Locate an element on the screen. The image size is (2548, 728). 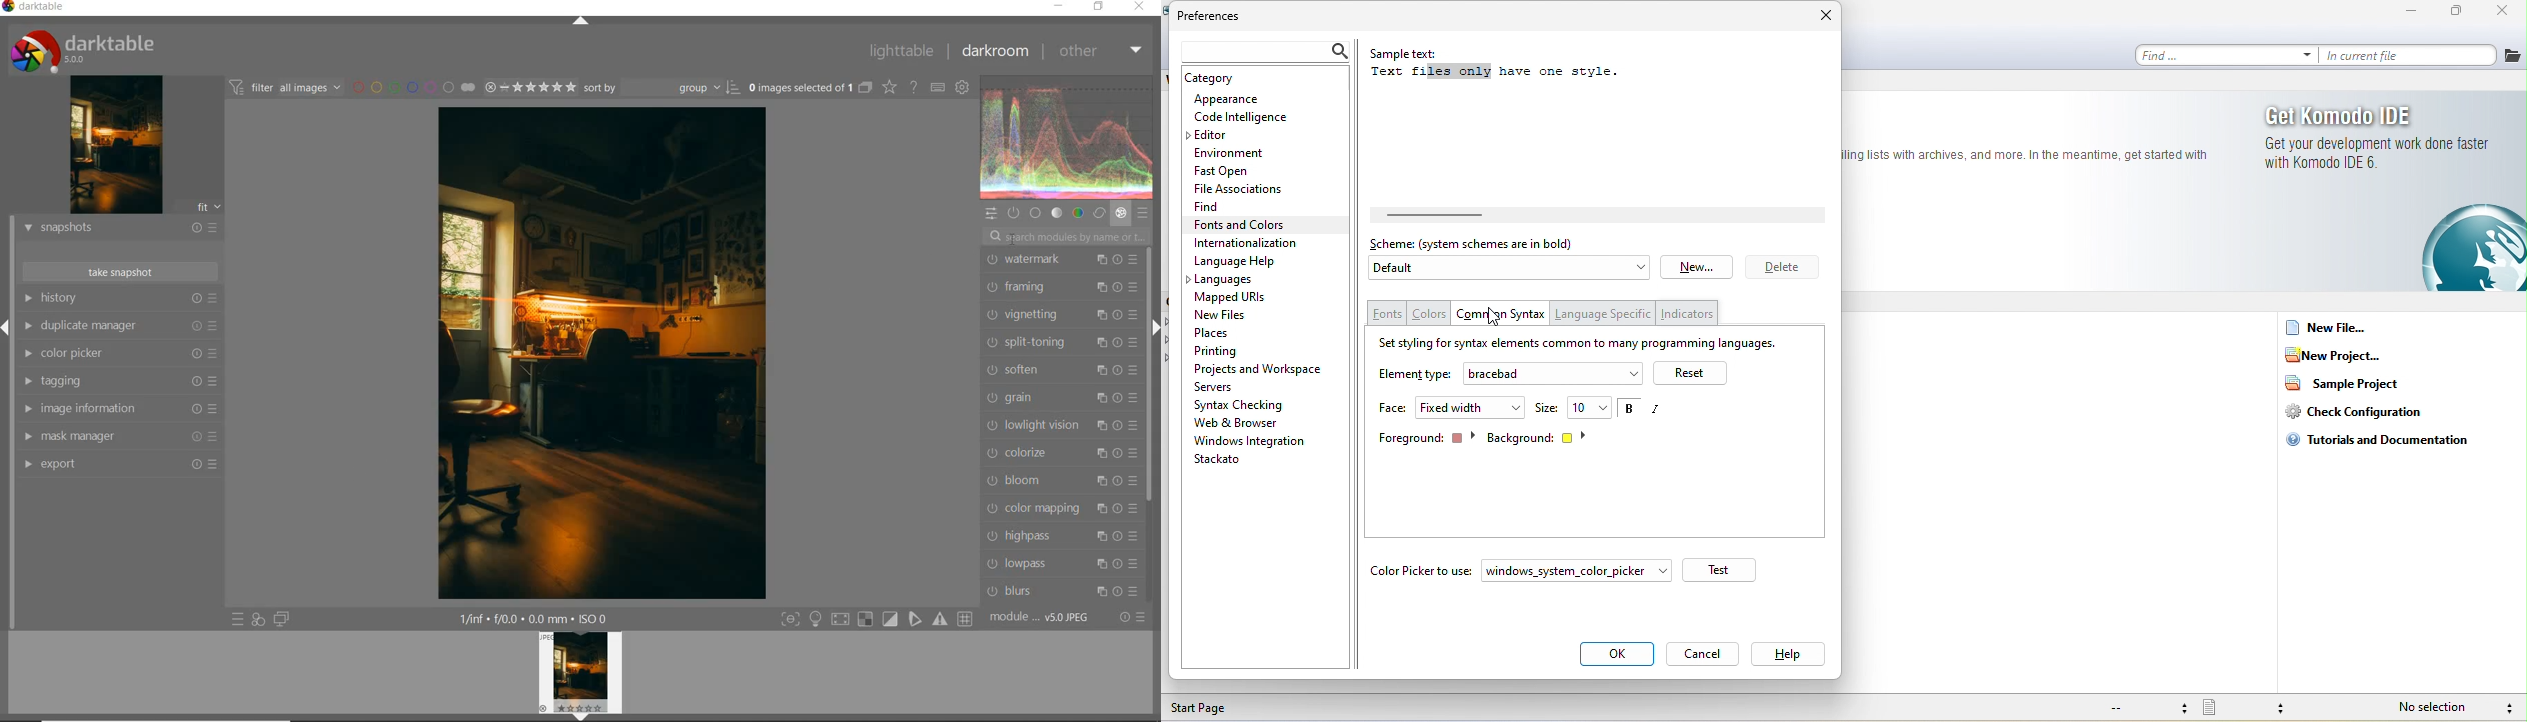
expand grouped images is located at coordinates (811, 87).